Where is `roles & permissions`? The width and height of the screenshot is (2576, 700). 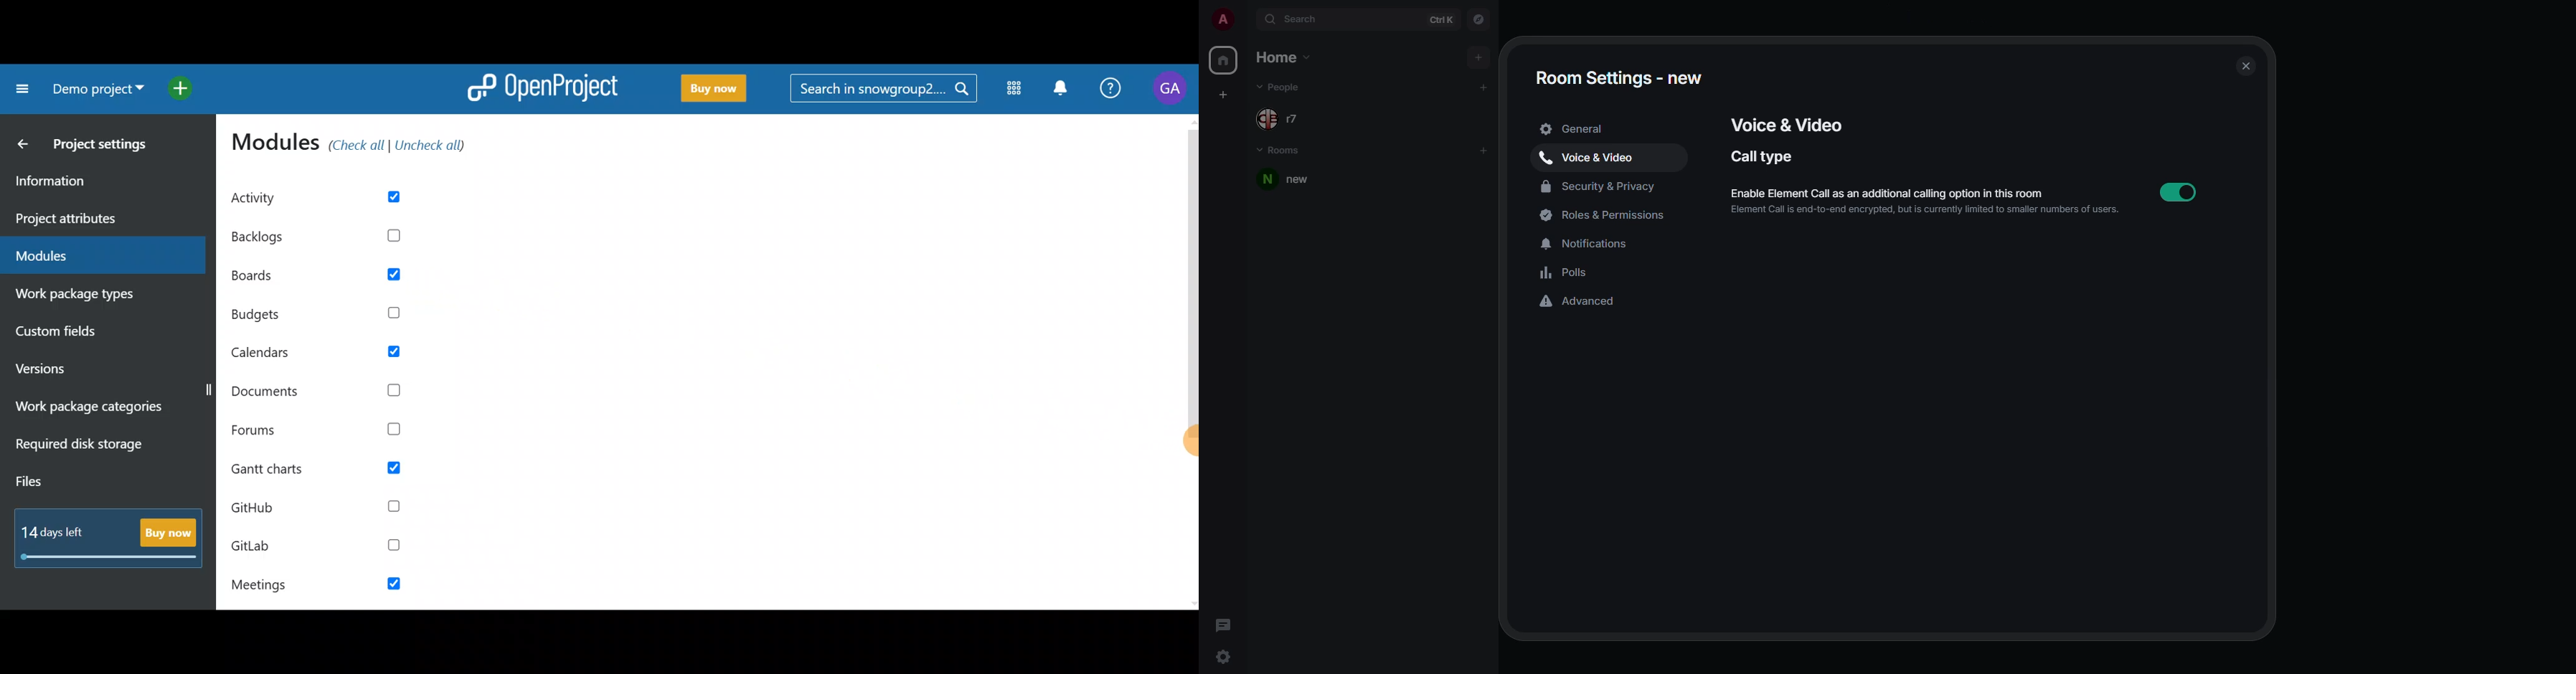
roles & permissions is located at coordinates (1609, 215).